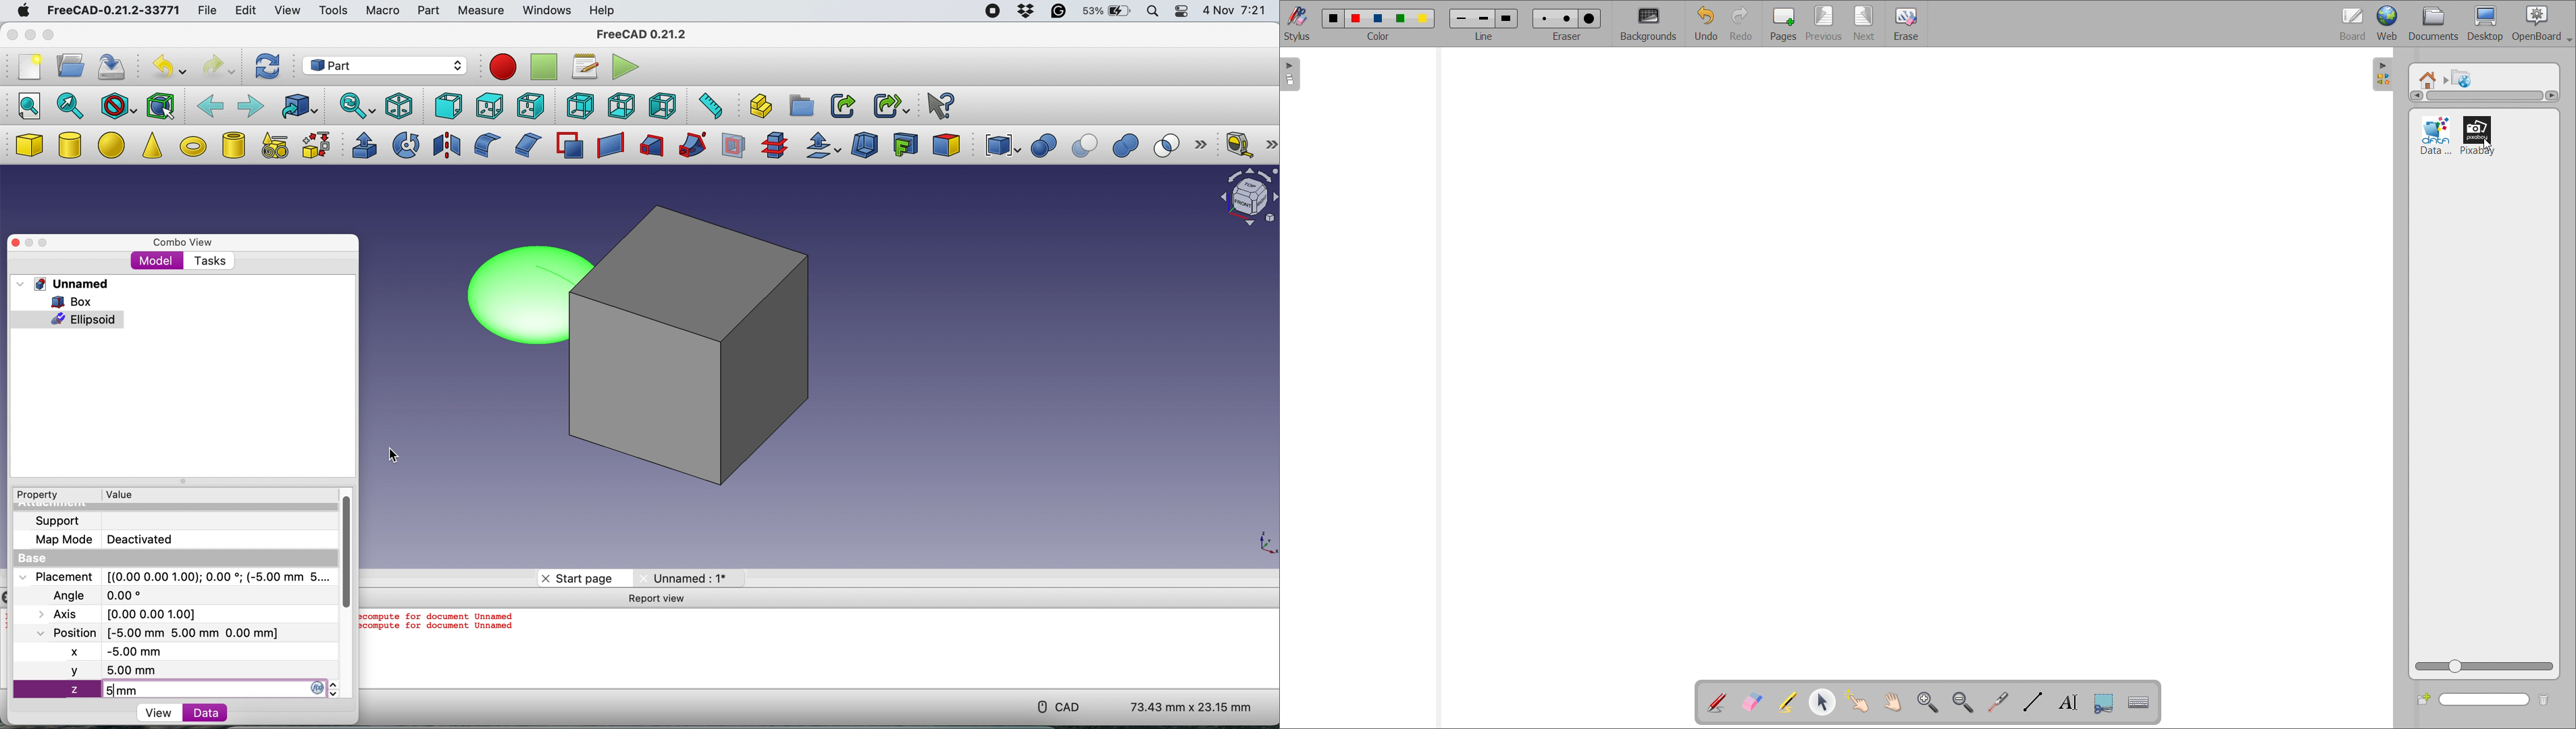 Image resolution: width=2576 pixels, height=756 pixels. Describe the element at coordinates (243, 11) in the screenshot. I see `edit` at that location.